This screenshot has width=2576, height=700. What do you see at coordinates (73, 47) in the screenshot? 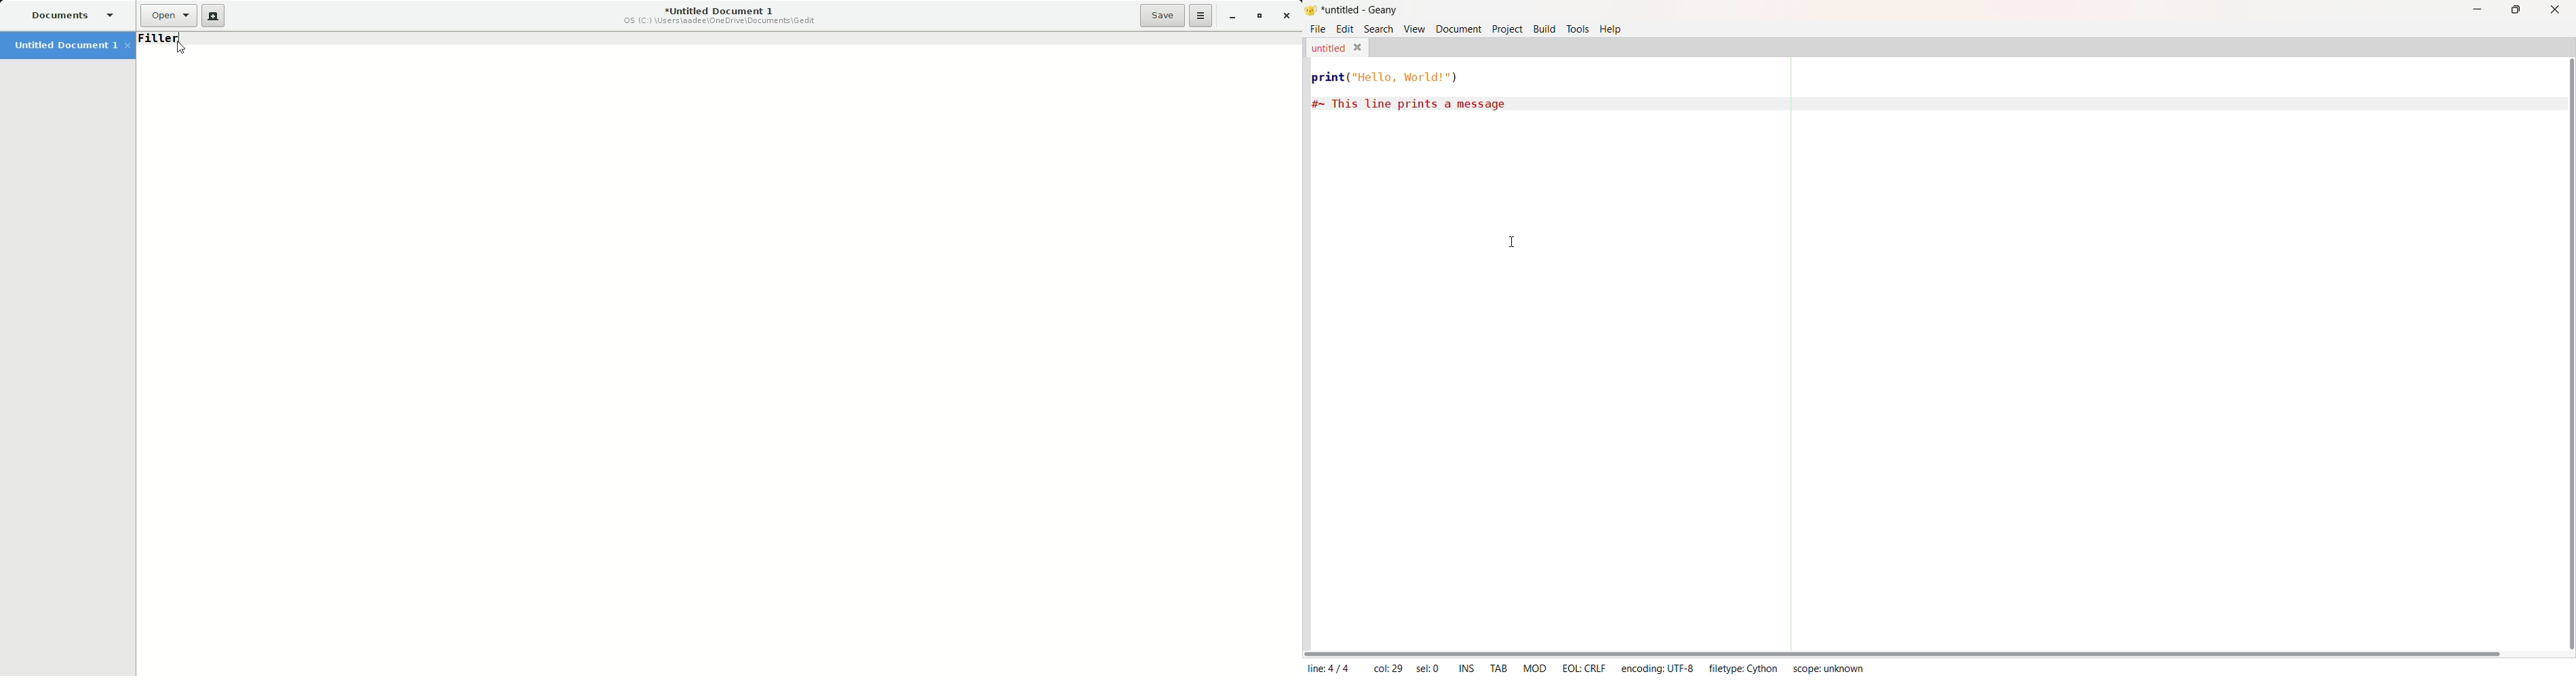
I see `Untitled Document 1` at bounding box center [73, 47].